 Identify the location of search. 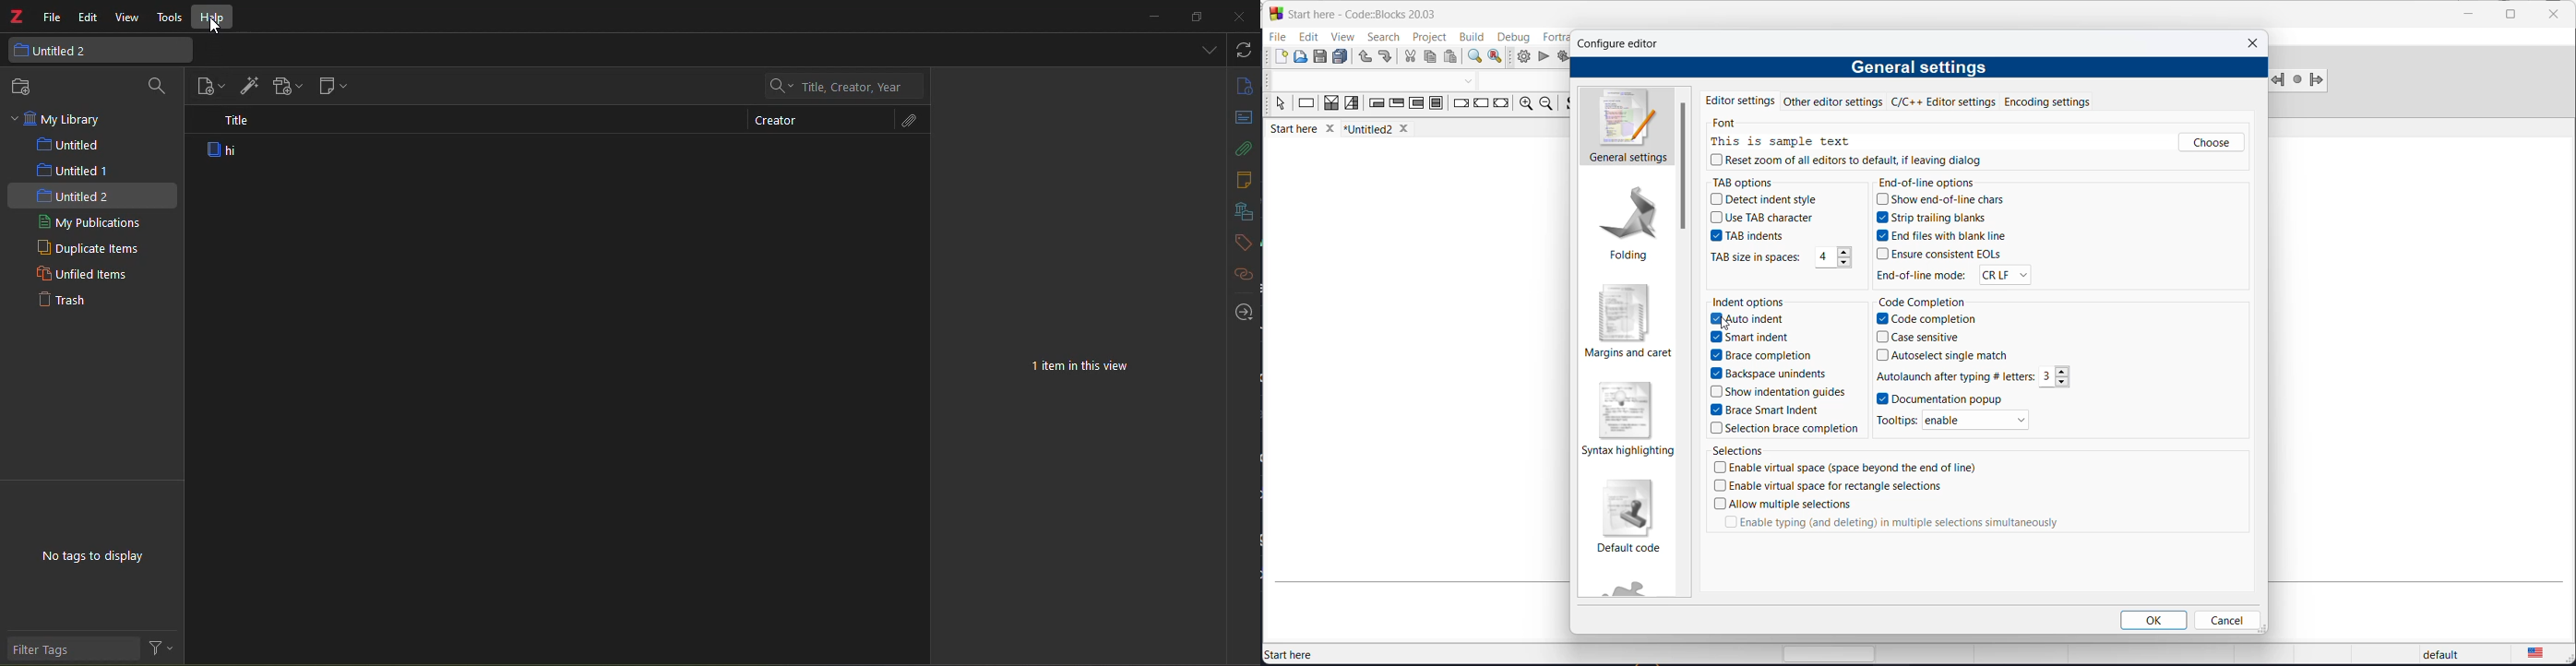
(155, 86).